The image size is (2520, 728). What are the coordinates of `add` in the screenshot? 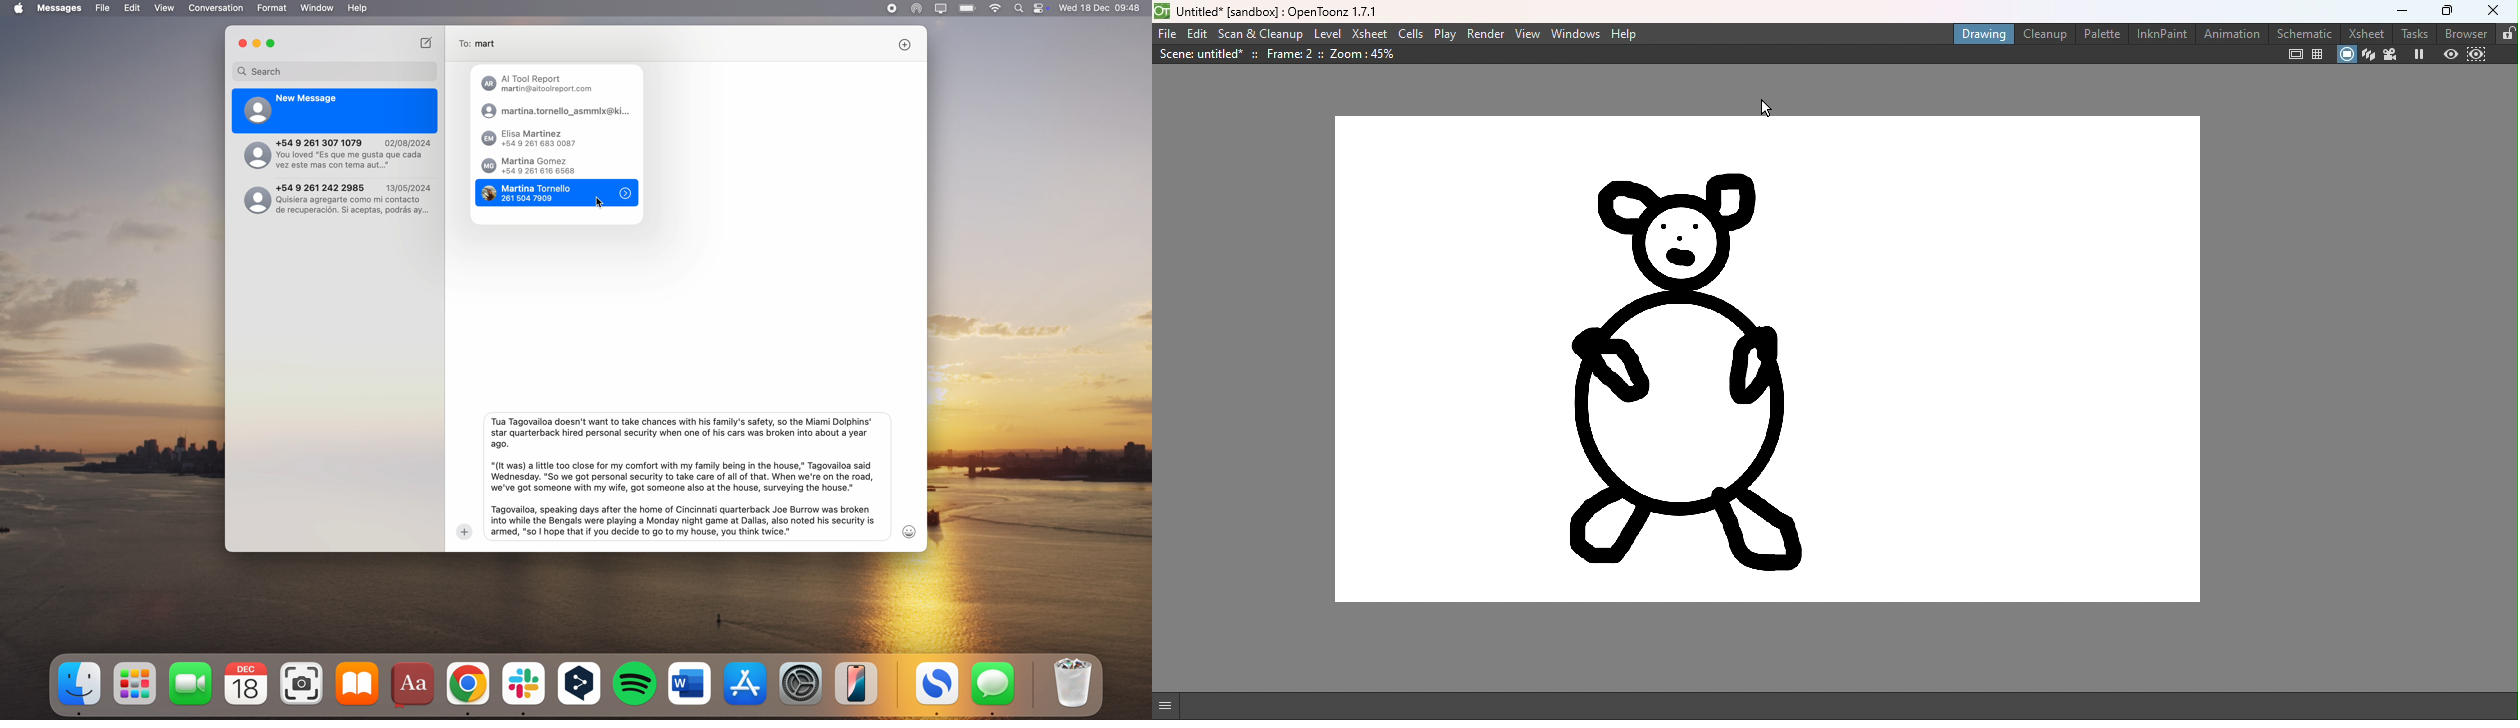 It's located at (904, 44).